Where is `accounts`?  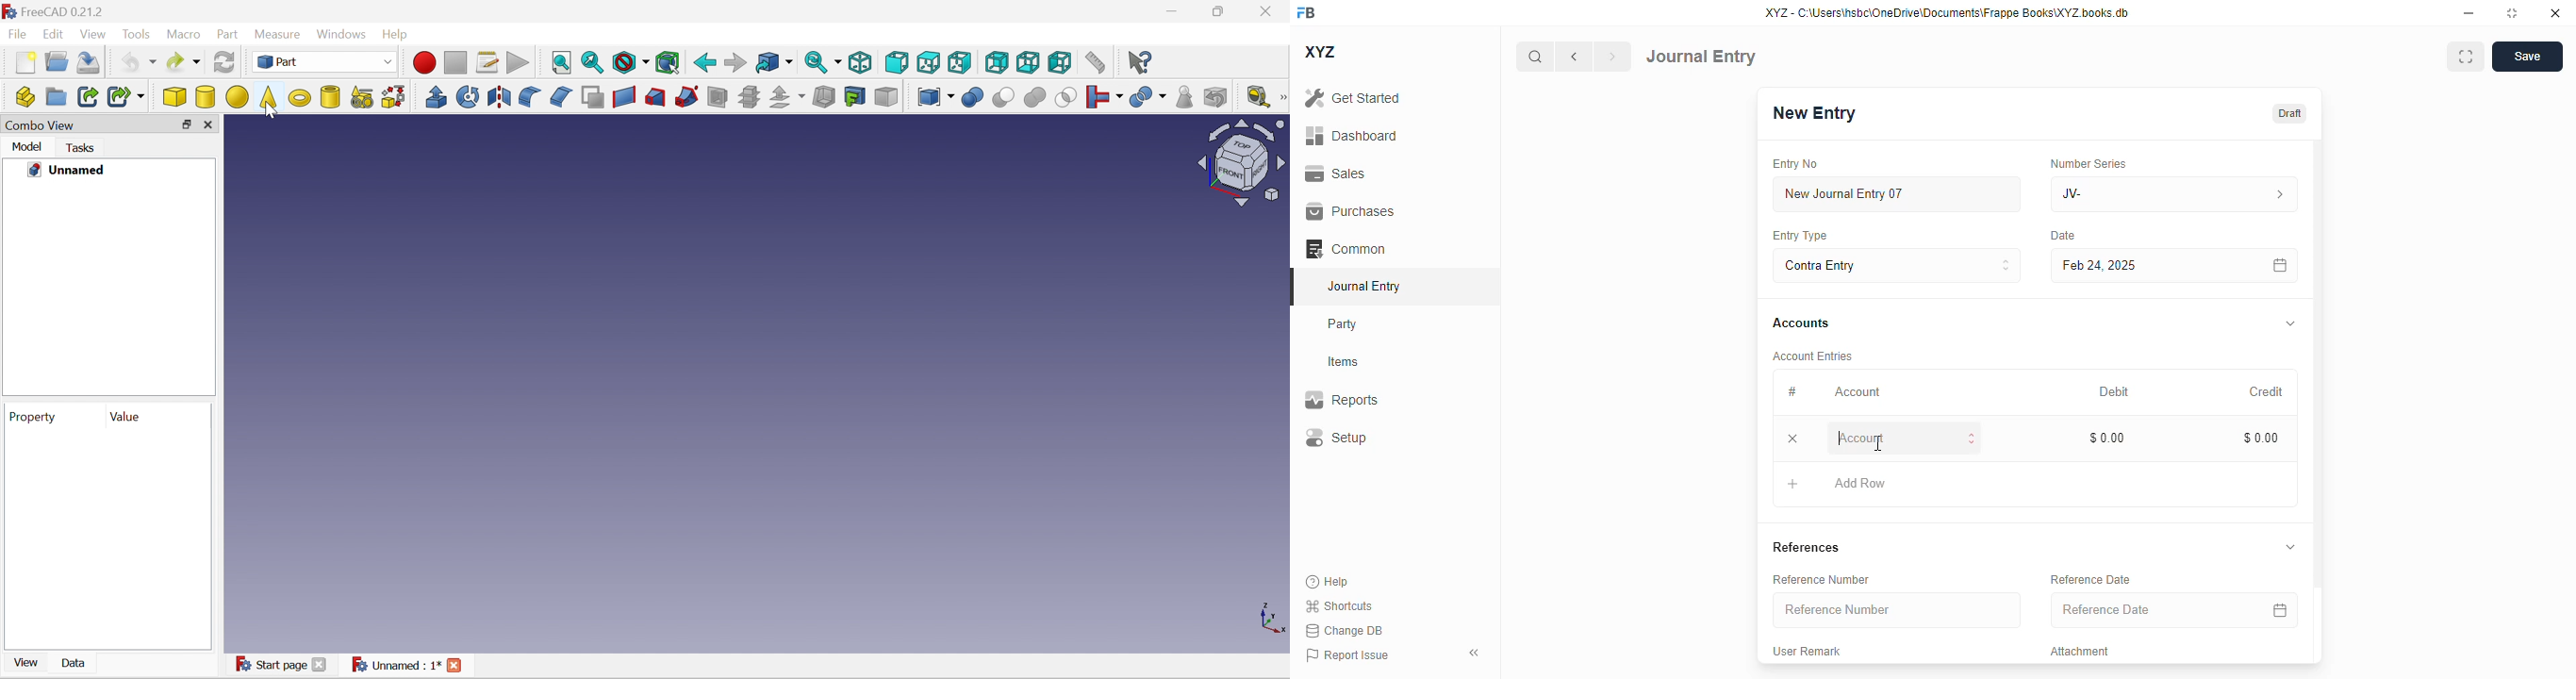 accounts is located at coordinates (1801, 324).